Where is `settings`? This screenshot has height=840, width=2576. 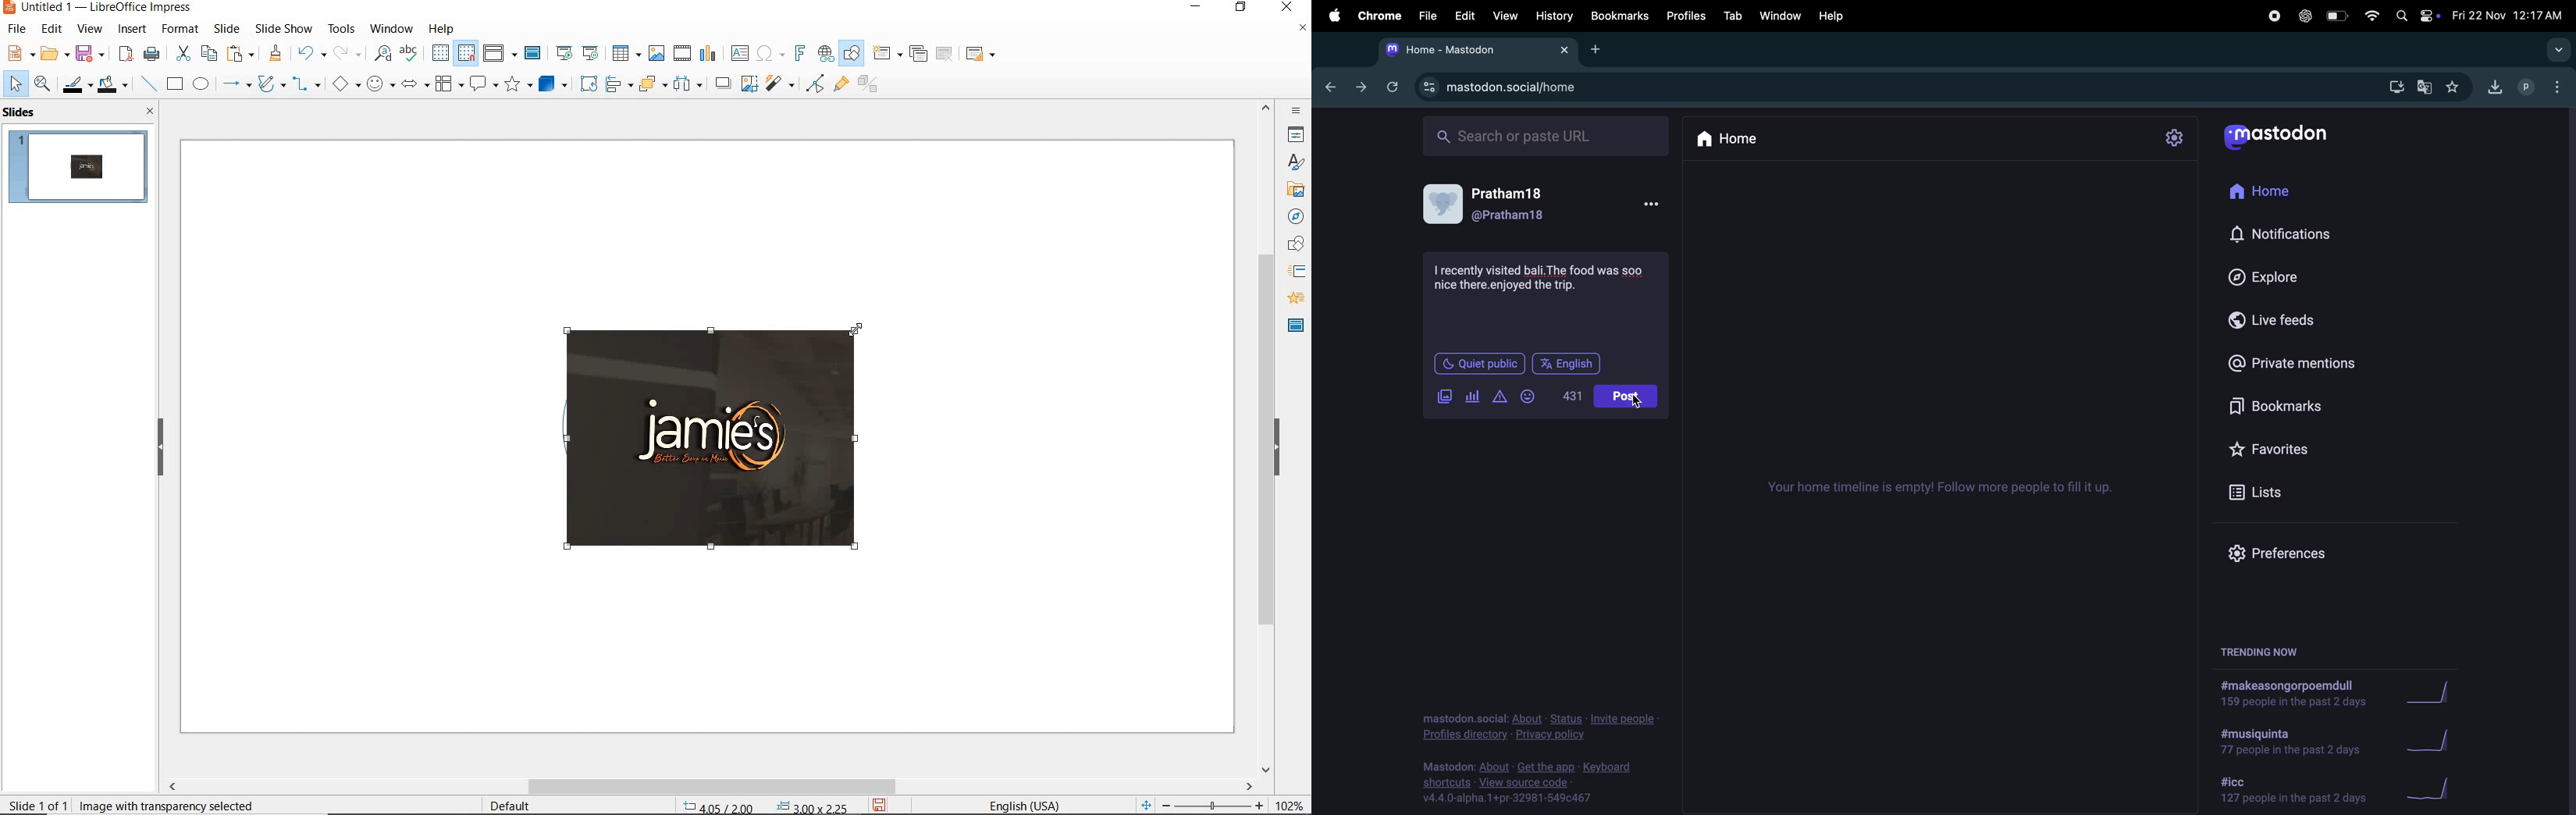
settings is located at coordinates (2174, 136).